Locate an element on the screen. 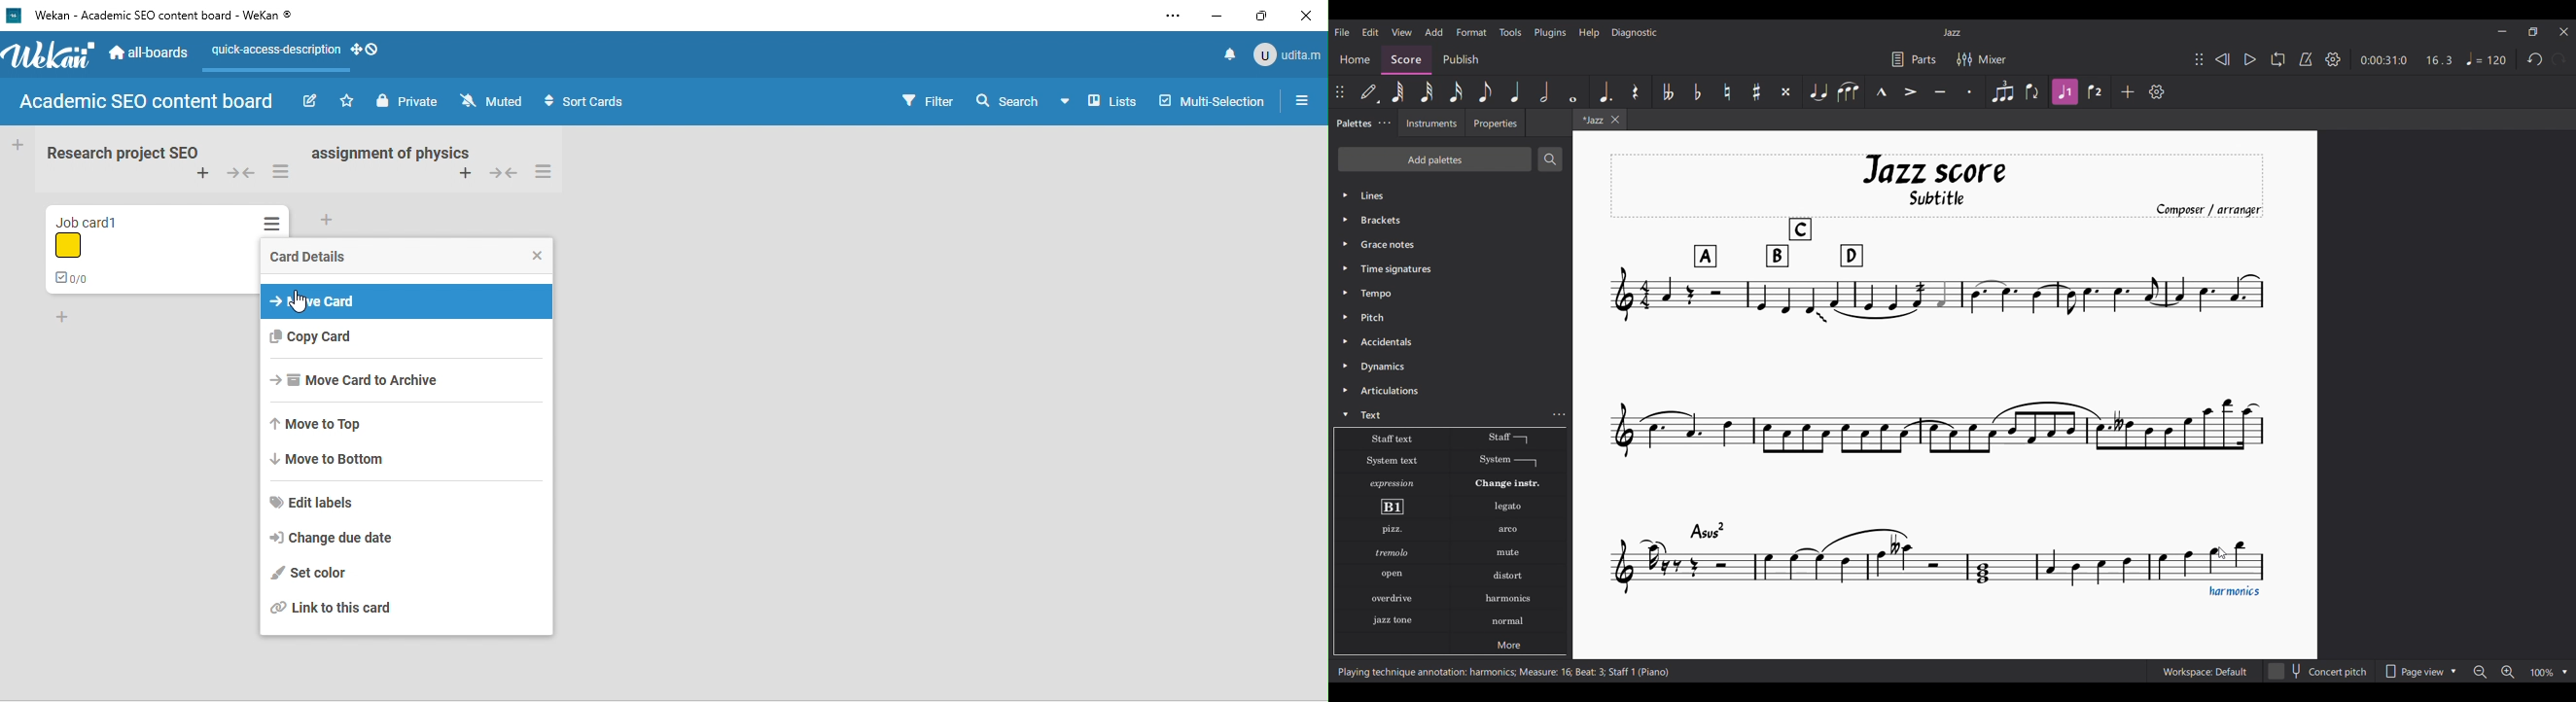 This screenshot has height=728, width=2576. mute is located at coordinates (1510, 554).